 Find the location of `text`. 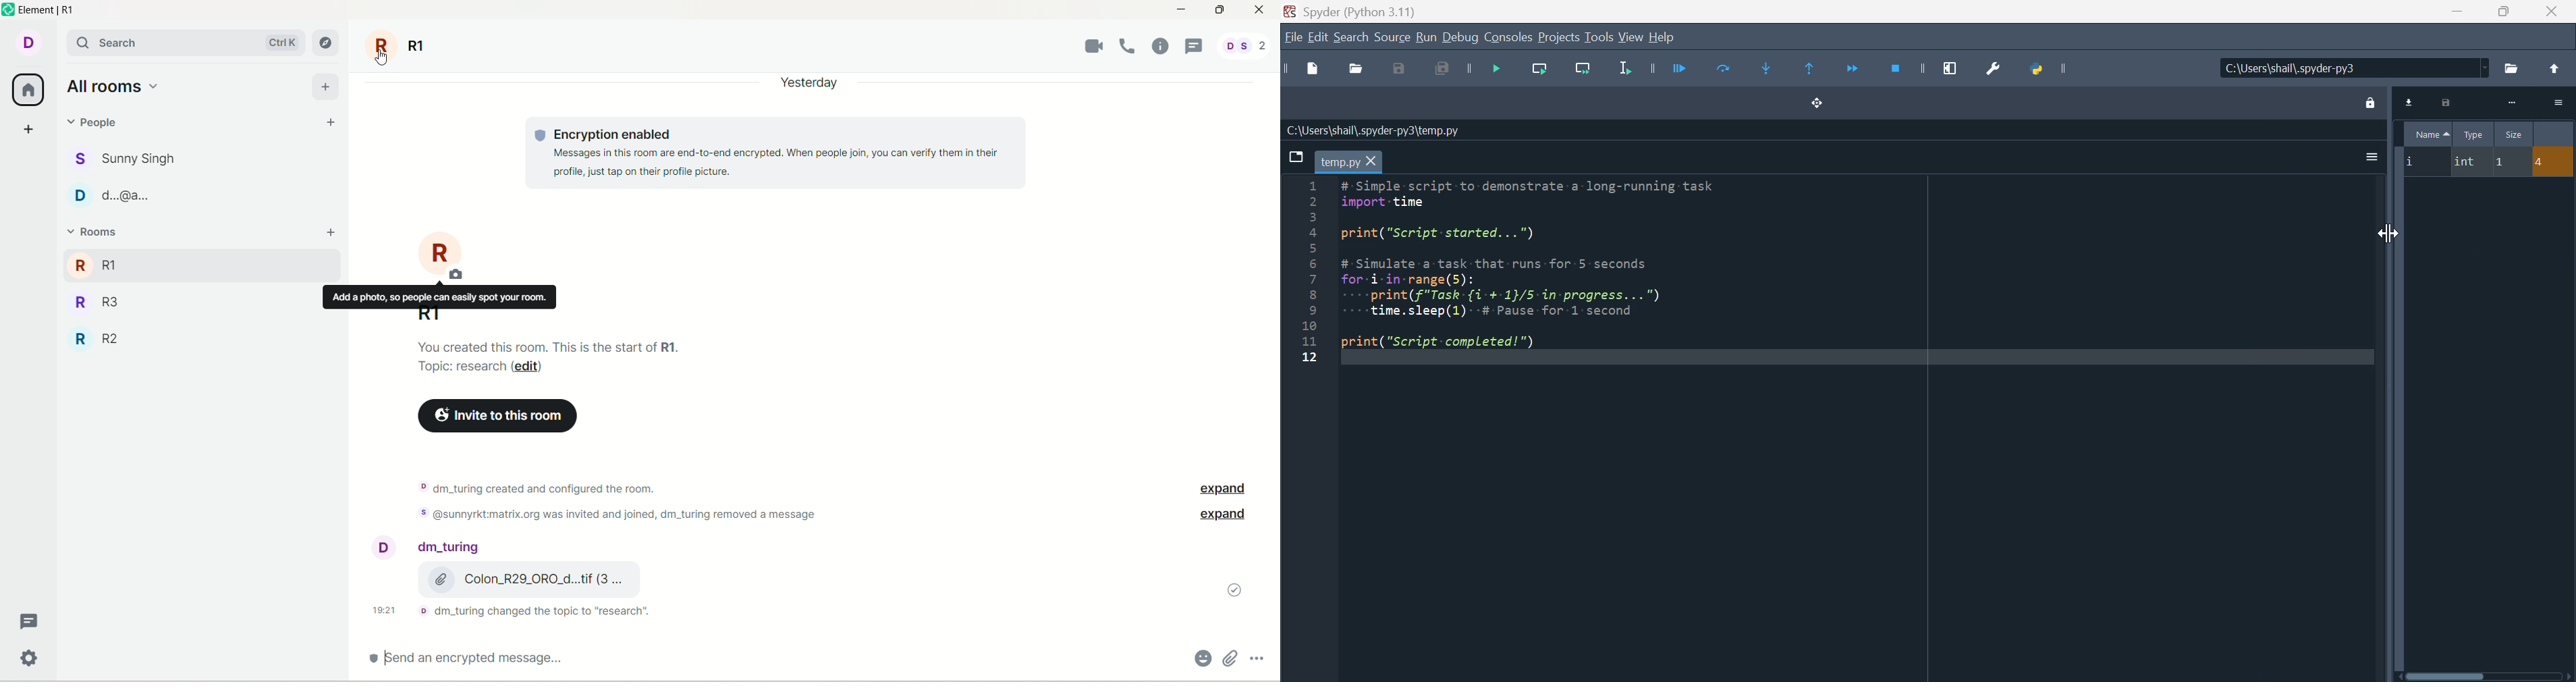

text is located at coordinates (618, 500).